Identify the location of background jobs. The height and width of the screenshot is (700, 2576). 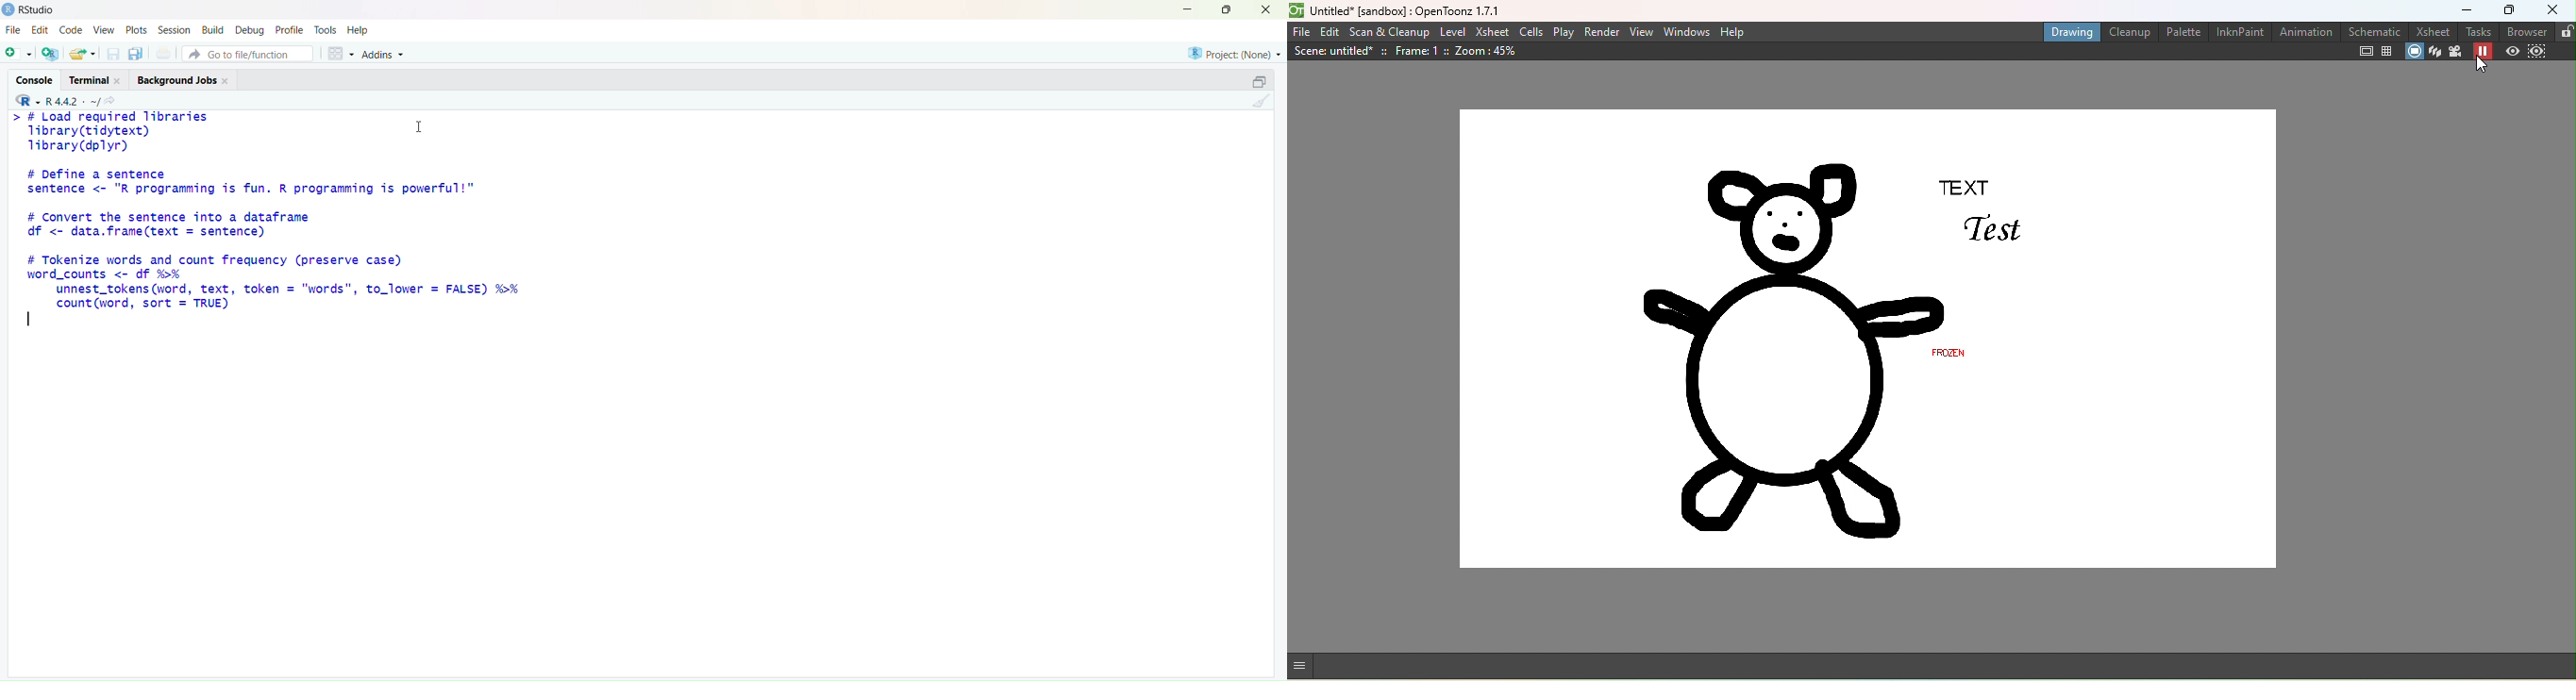
(184, 81).